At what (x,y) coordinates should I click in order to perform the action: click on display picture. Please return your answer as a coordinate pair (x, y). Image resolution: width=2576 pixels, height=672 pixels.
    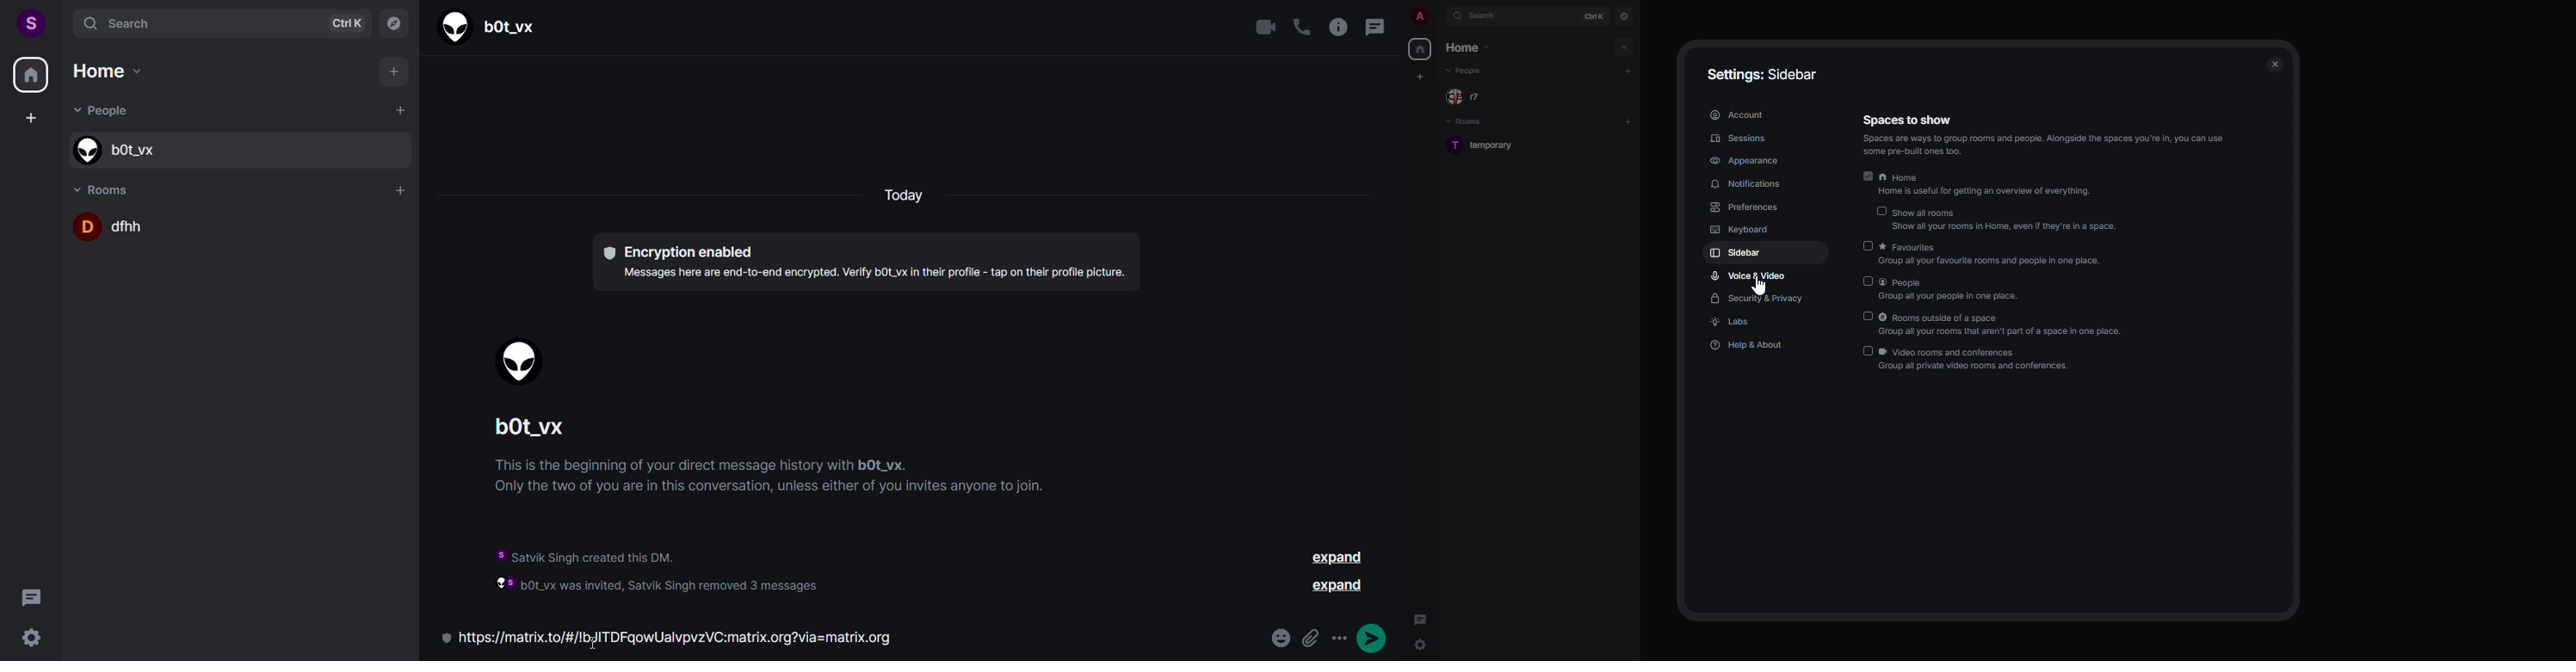
    Looking at the image, I should click on (522, 363).